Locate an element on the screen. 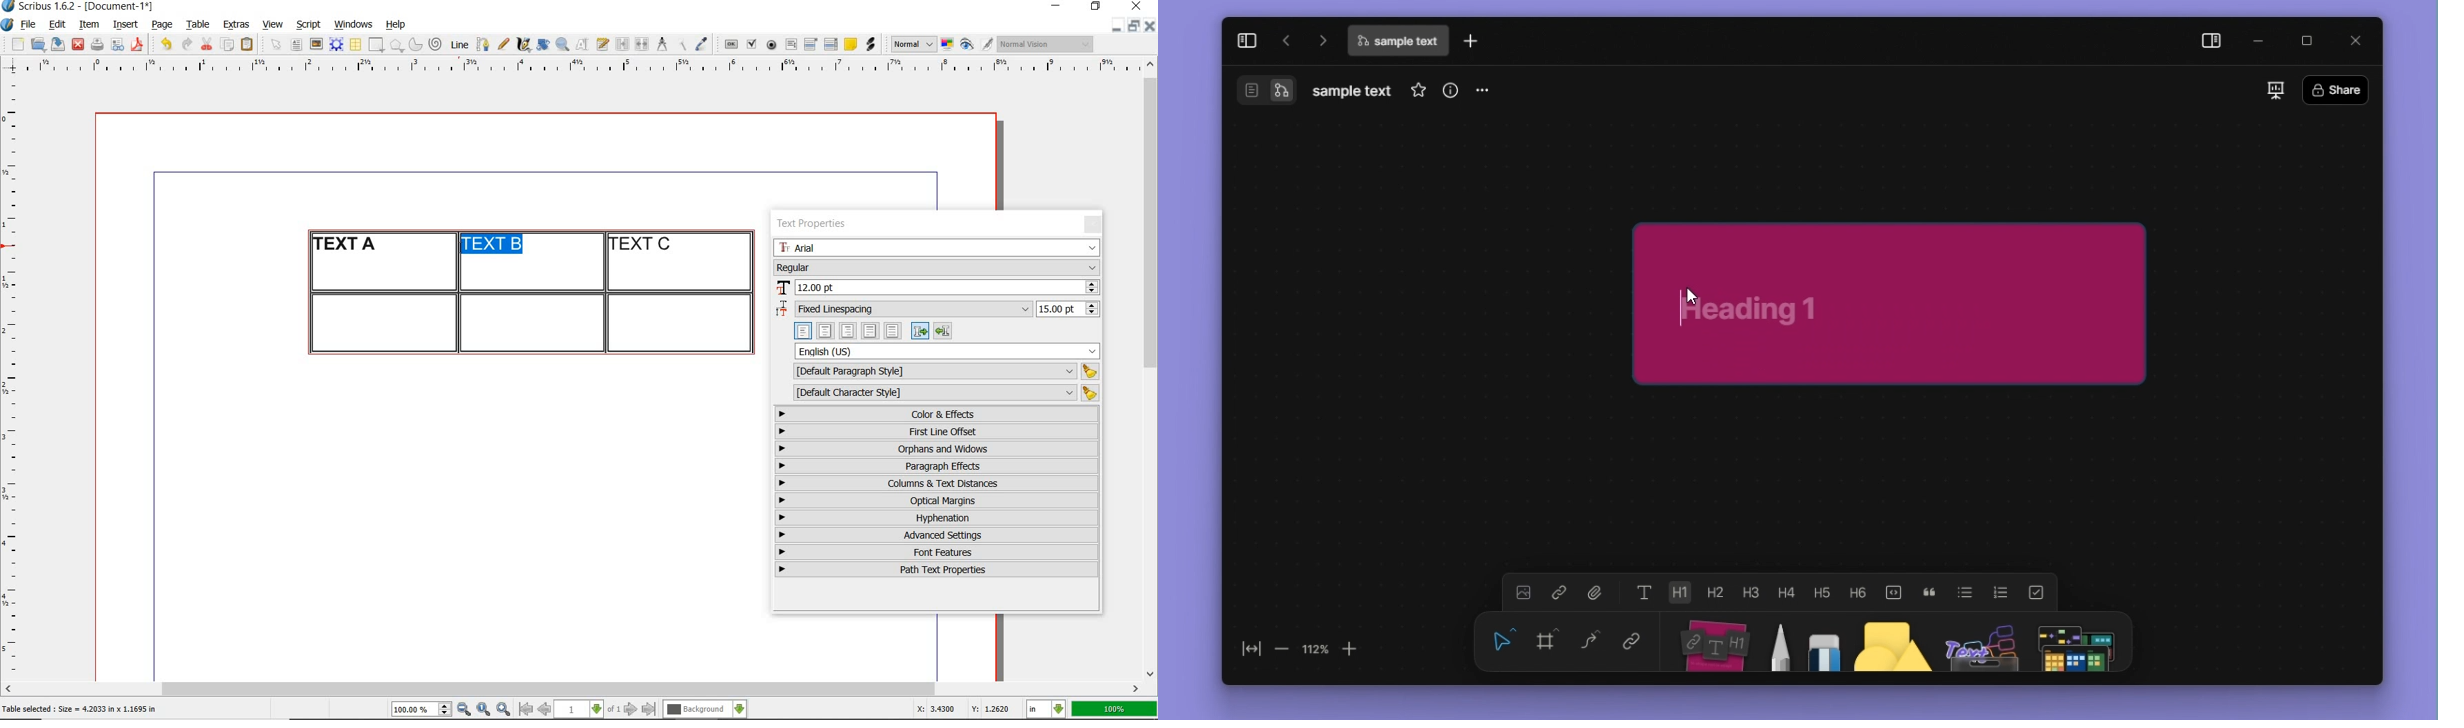  eye dropper is located at coordinates (701, 46).